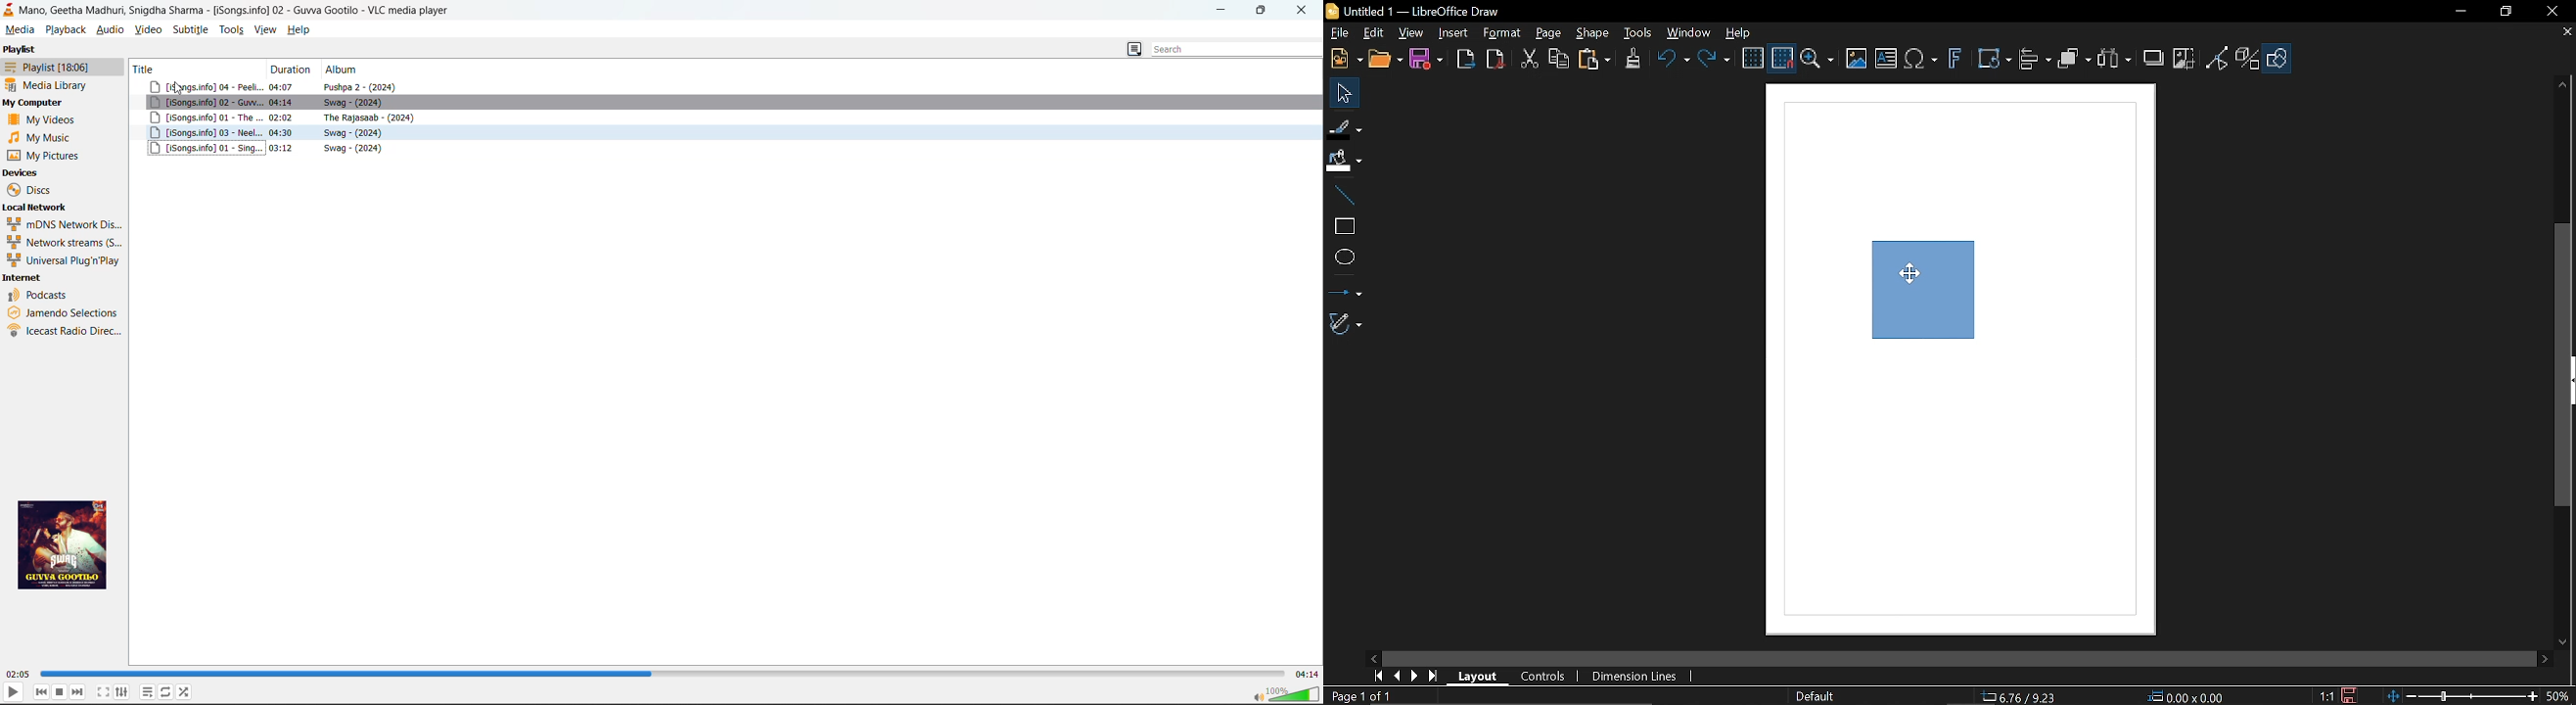 The width and height of the screenshot is (2576, 728). I want to click on Undo, so click(1670, 61).